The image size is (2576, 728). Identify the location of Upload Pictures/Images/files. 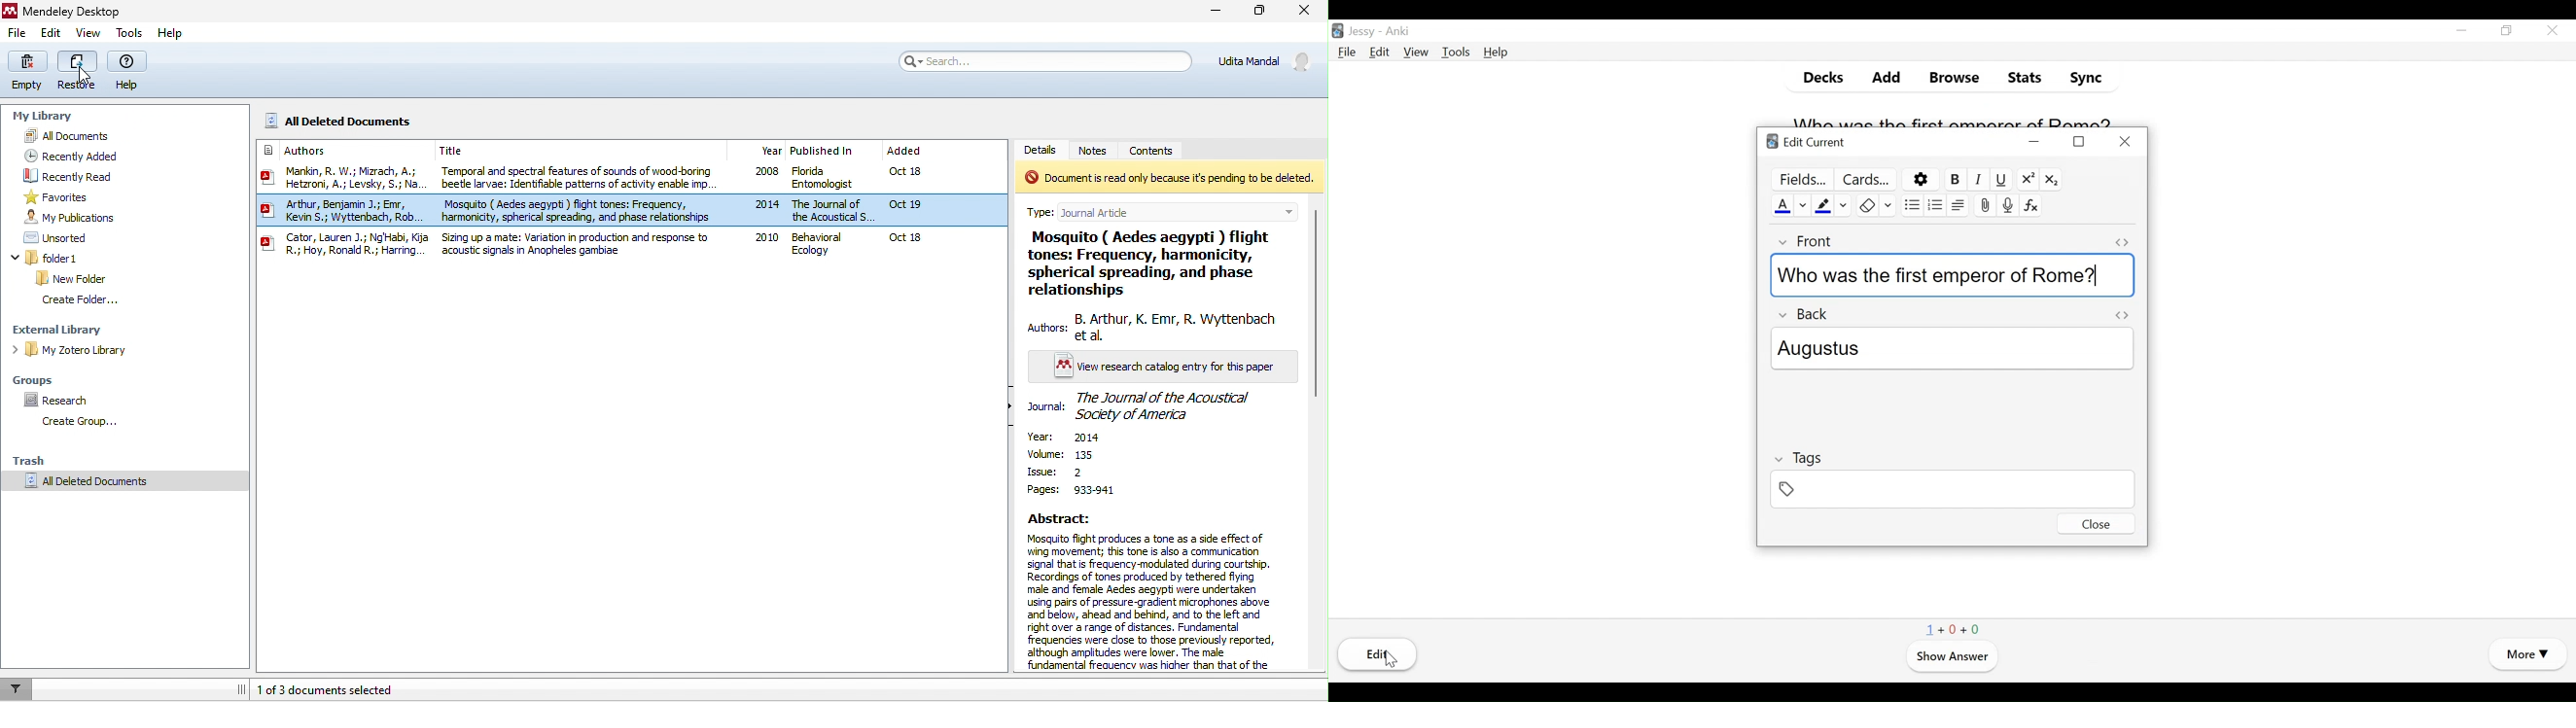
(1984, 205).